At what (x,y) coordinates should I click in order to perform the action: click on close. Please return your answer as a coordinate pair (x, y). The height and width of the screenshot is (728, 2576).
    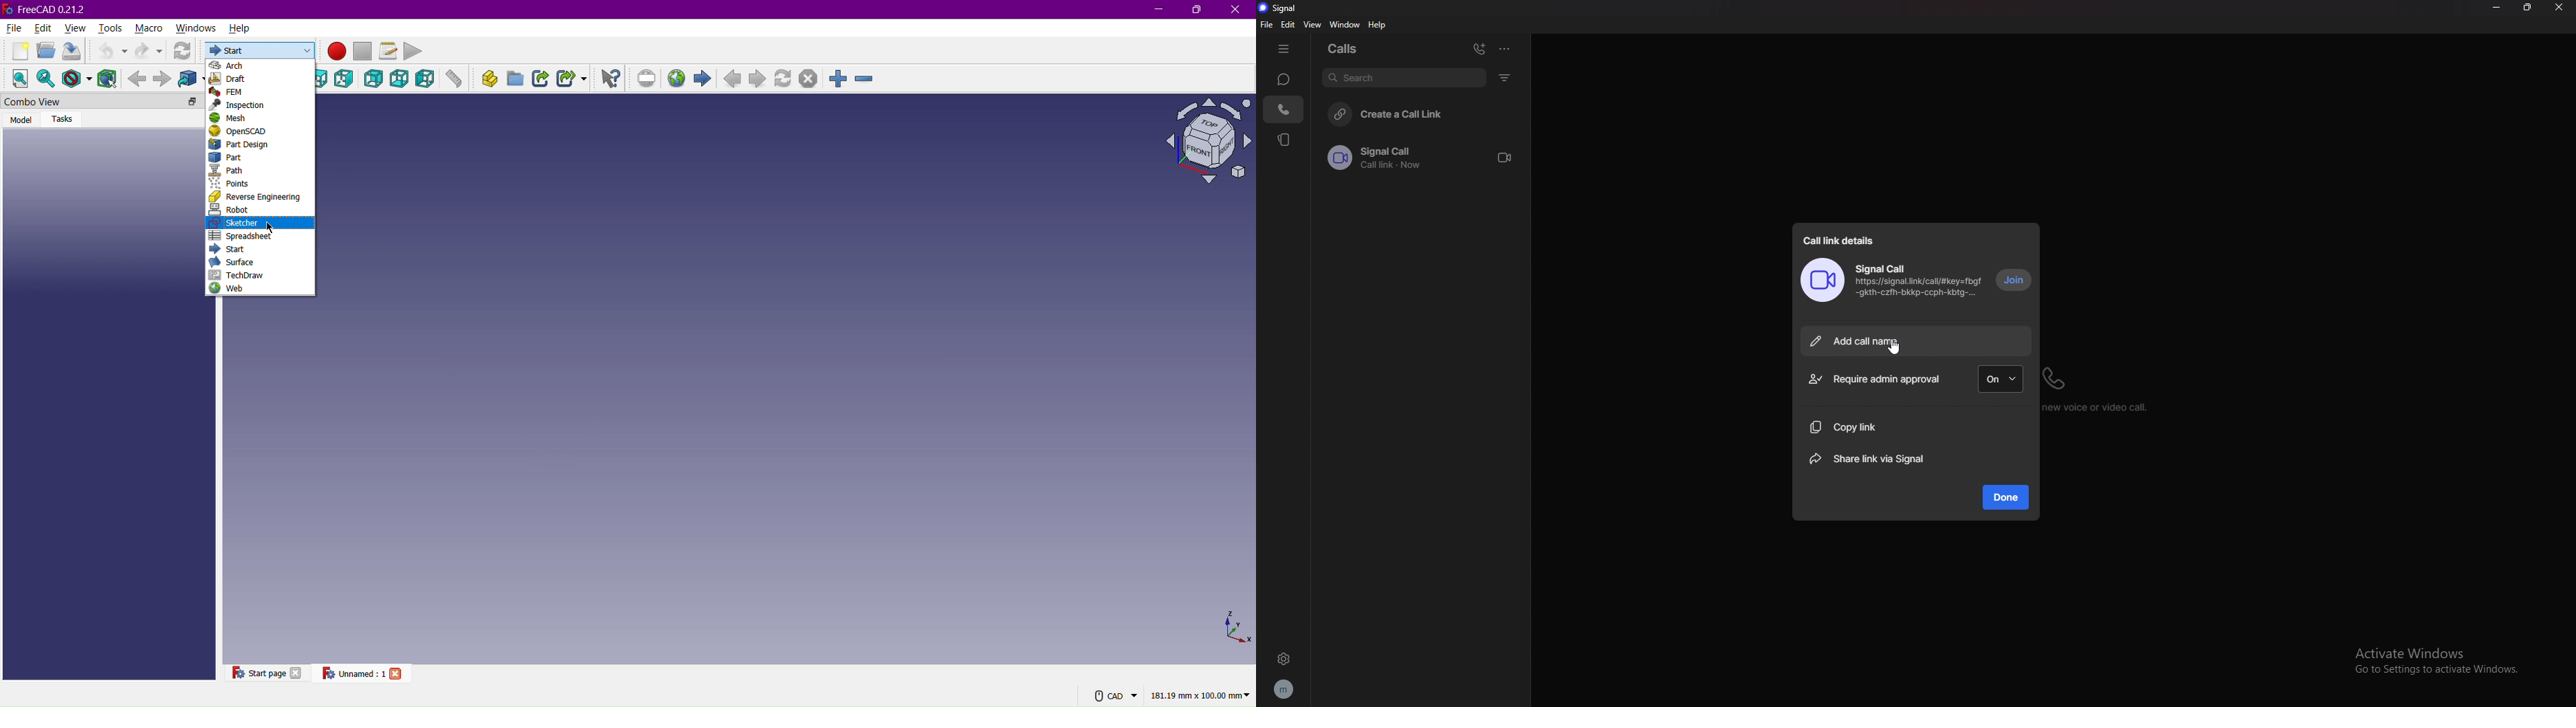
    Looking at the image, I should click on (2559, 8).